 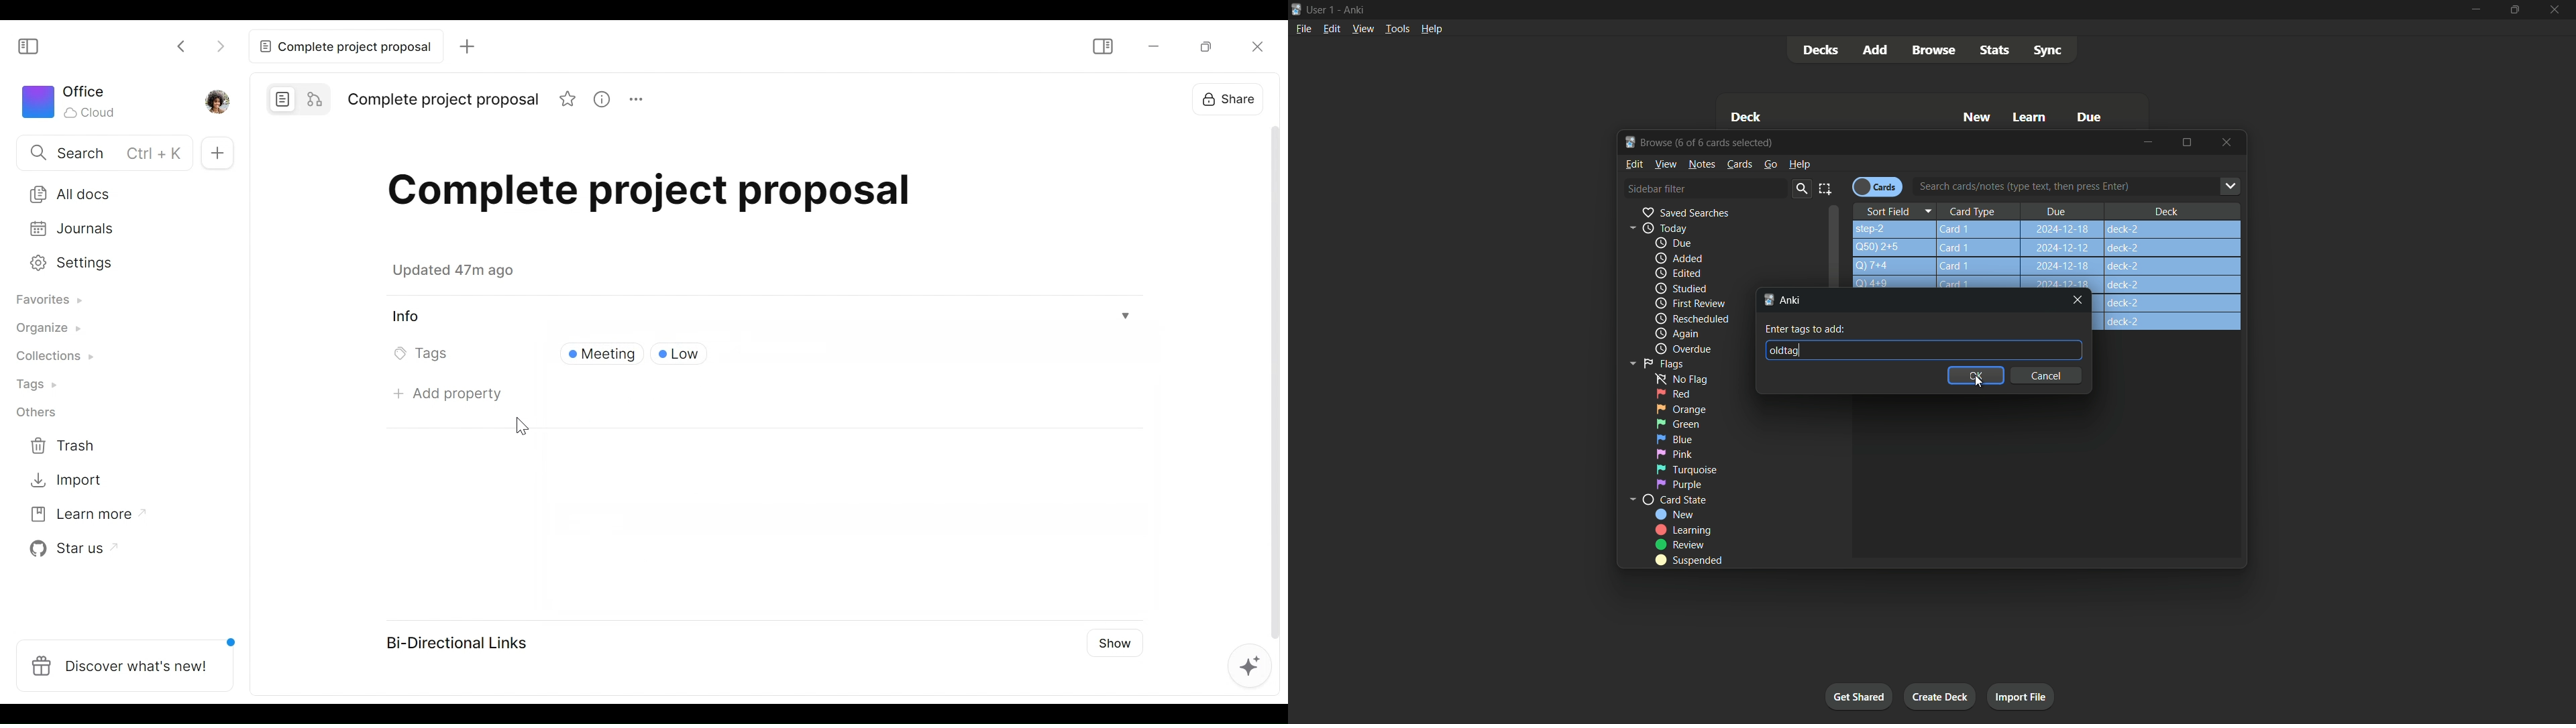 I want to click on App name, so click(x=1357, y=10).